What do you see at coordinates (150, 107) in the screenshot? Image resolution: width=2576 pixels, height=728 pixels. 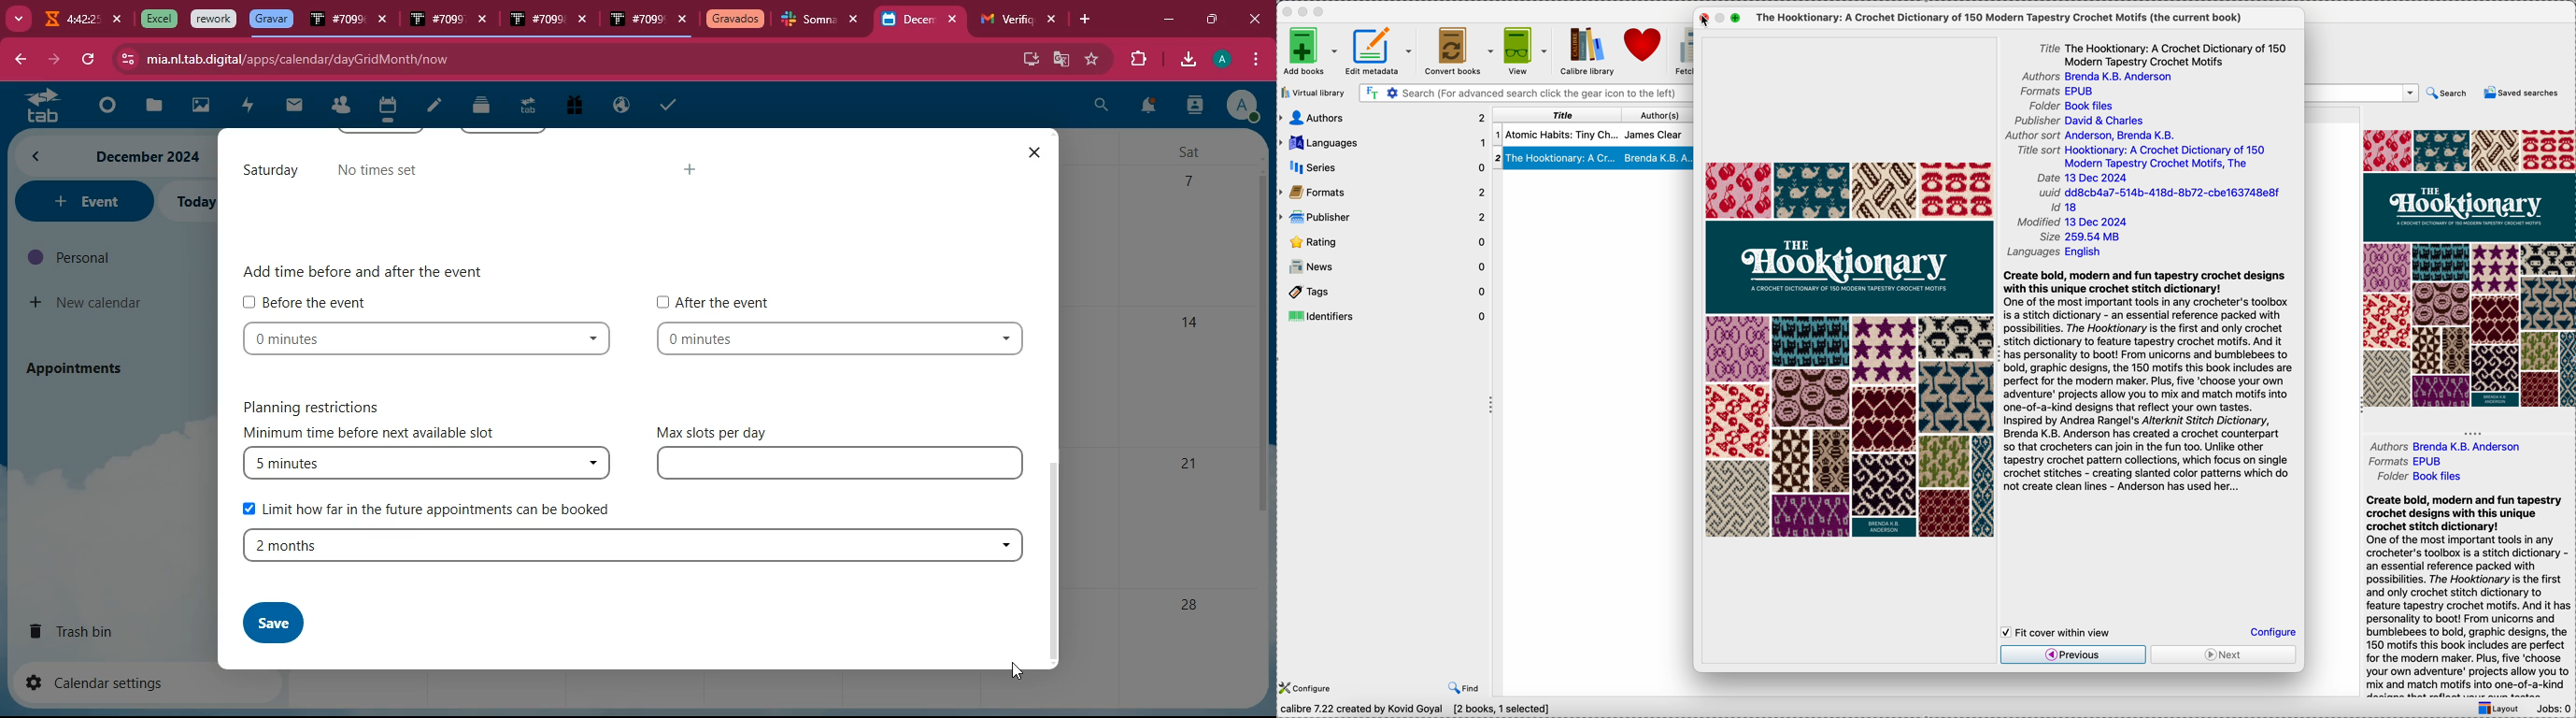 I see `files` at bounding box center [150, 107].